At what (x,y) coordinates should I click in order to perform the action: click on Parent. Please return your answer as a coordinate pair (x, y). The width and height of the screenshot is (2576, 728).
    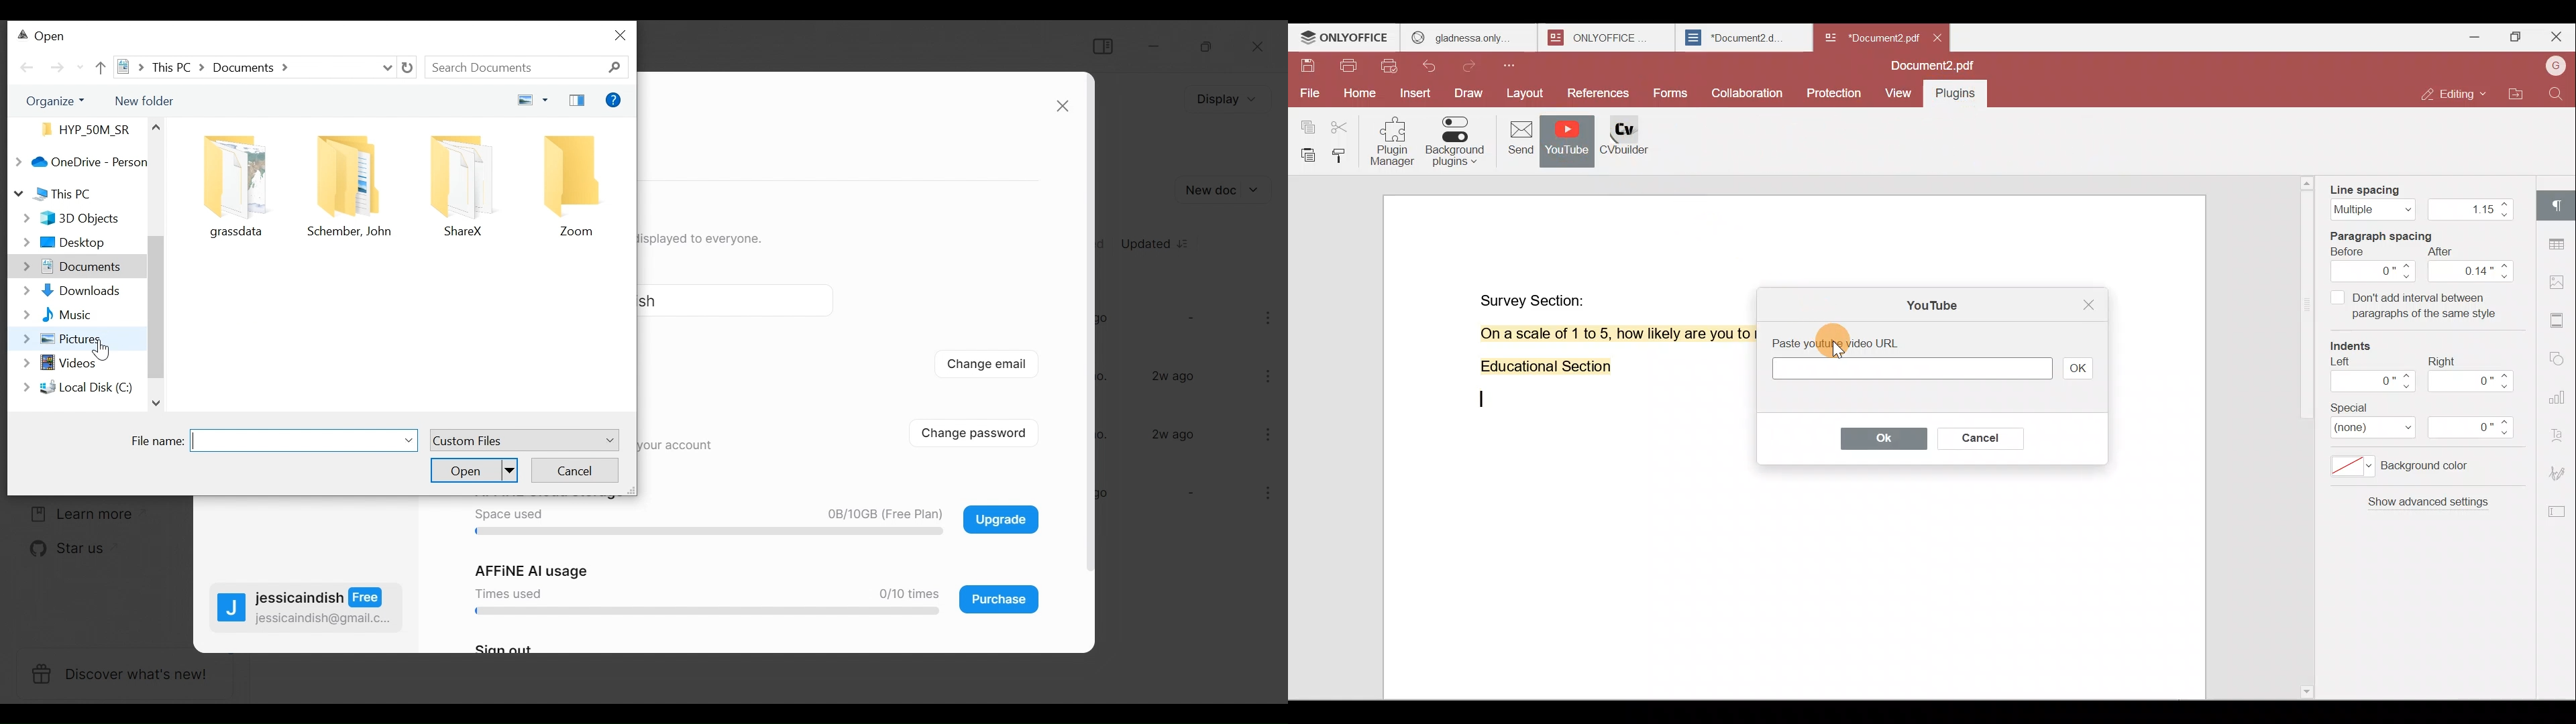
    Looking at the image, I should click on (99, 66).